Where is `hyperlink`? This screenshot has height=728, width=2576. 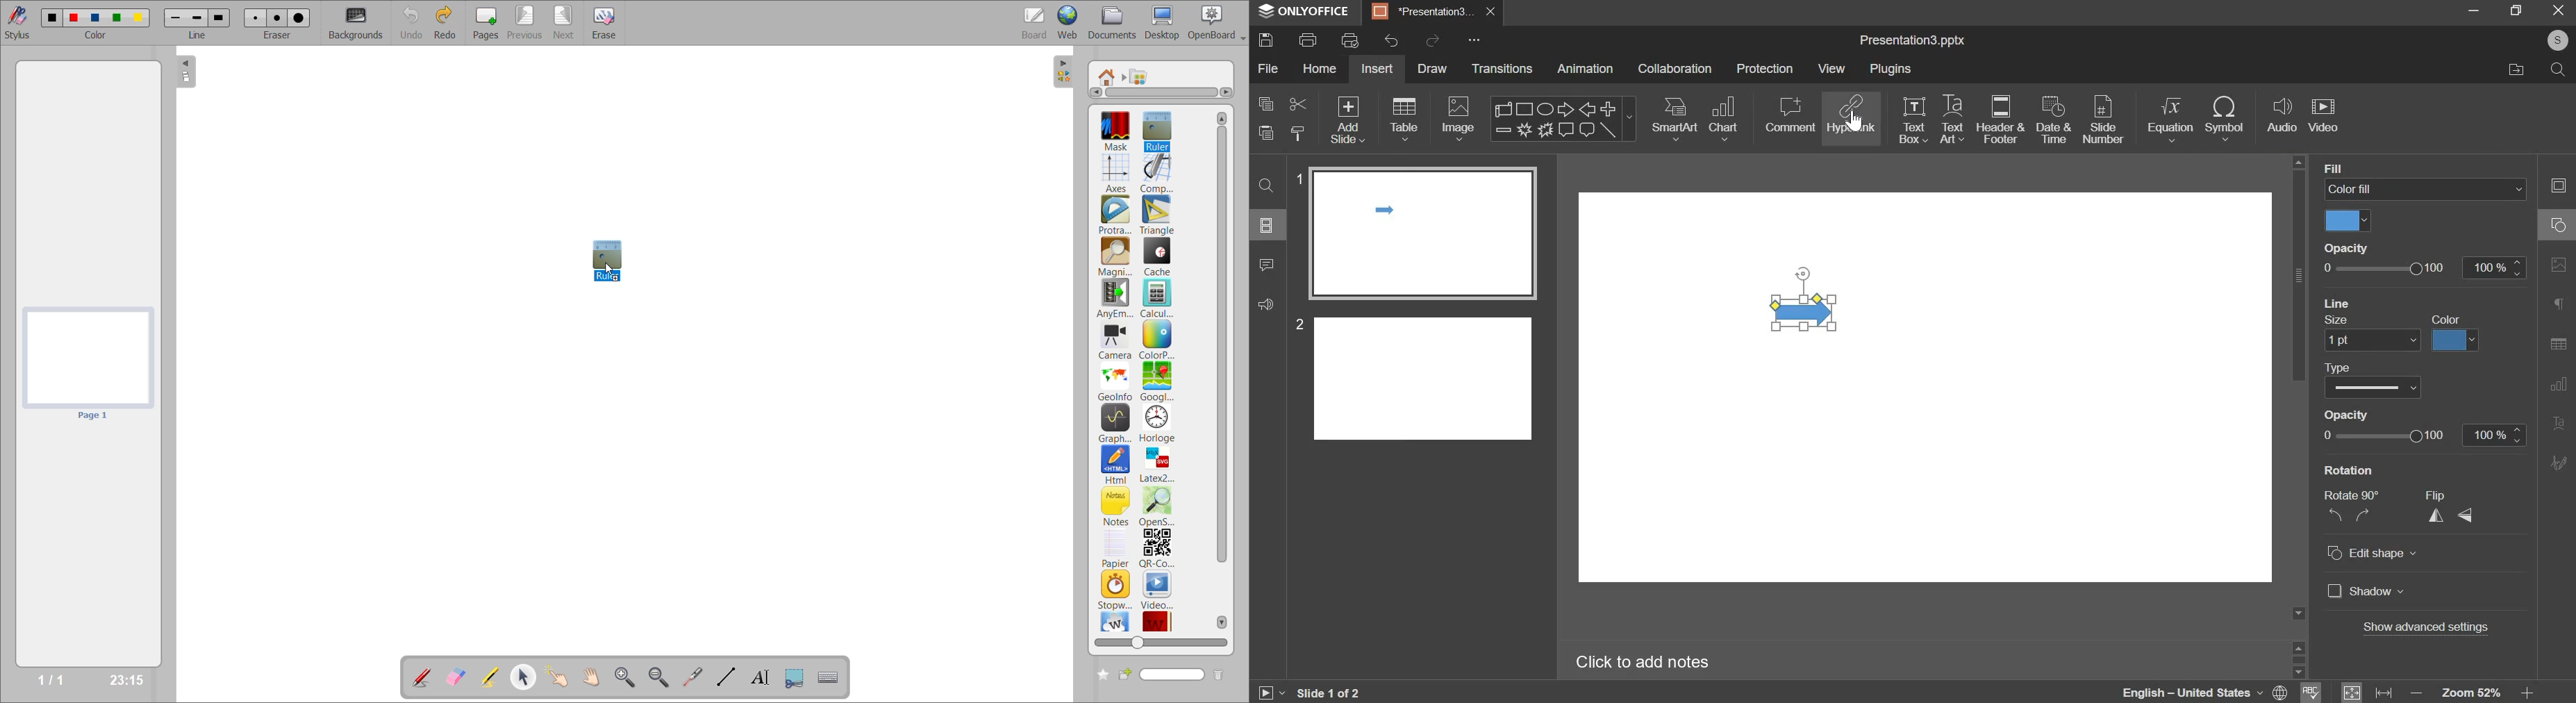 hyperlink is located at coordinates (1852, 113).